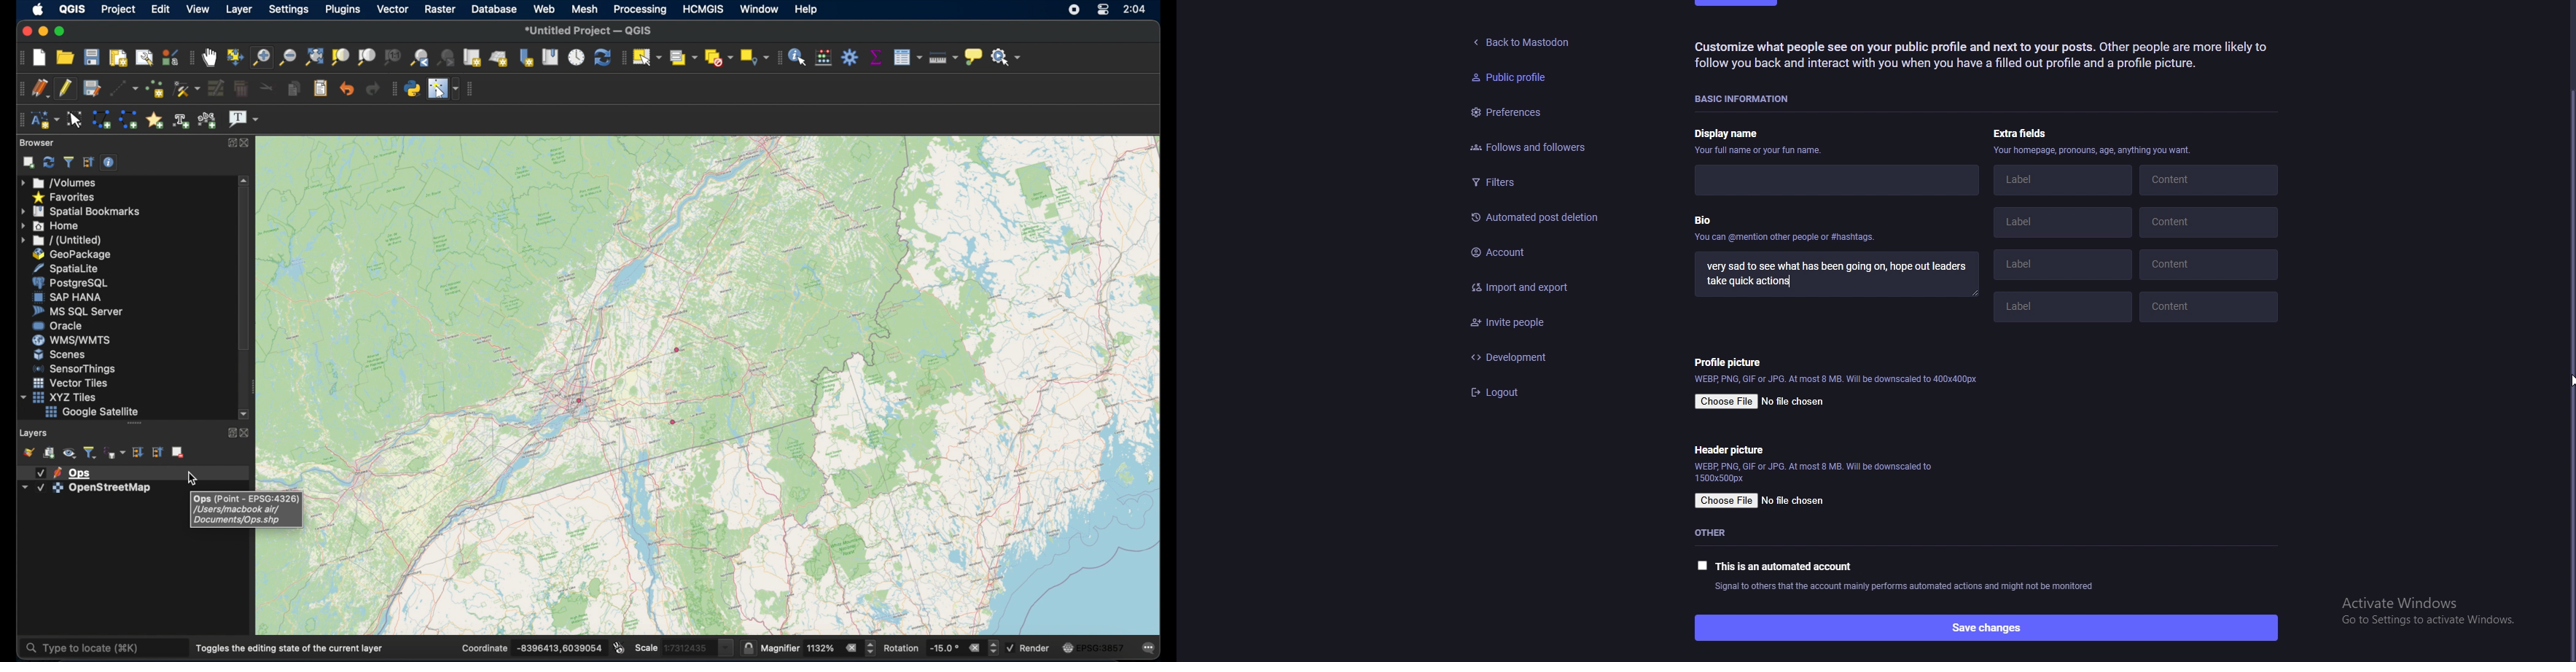 Image resolution: width=2576 pixels, height=672 pixels. I want to click on new print layout, so click(118, 56).